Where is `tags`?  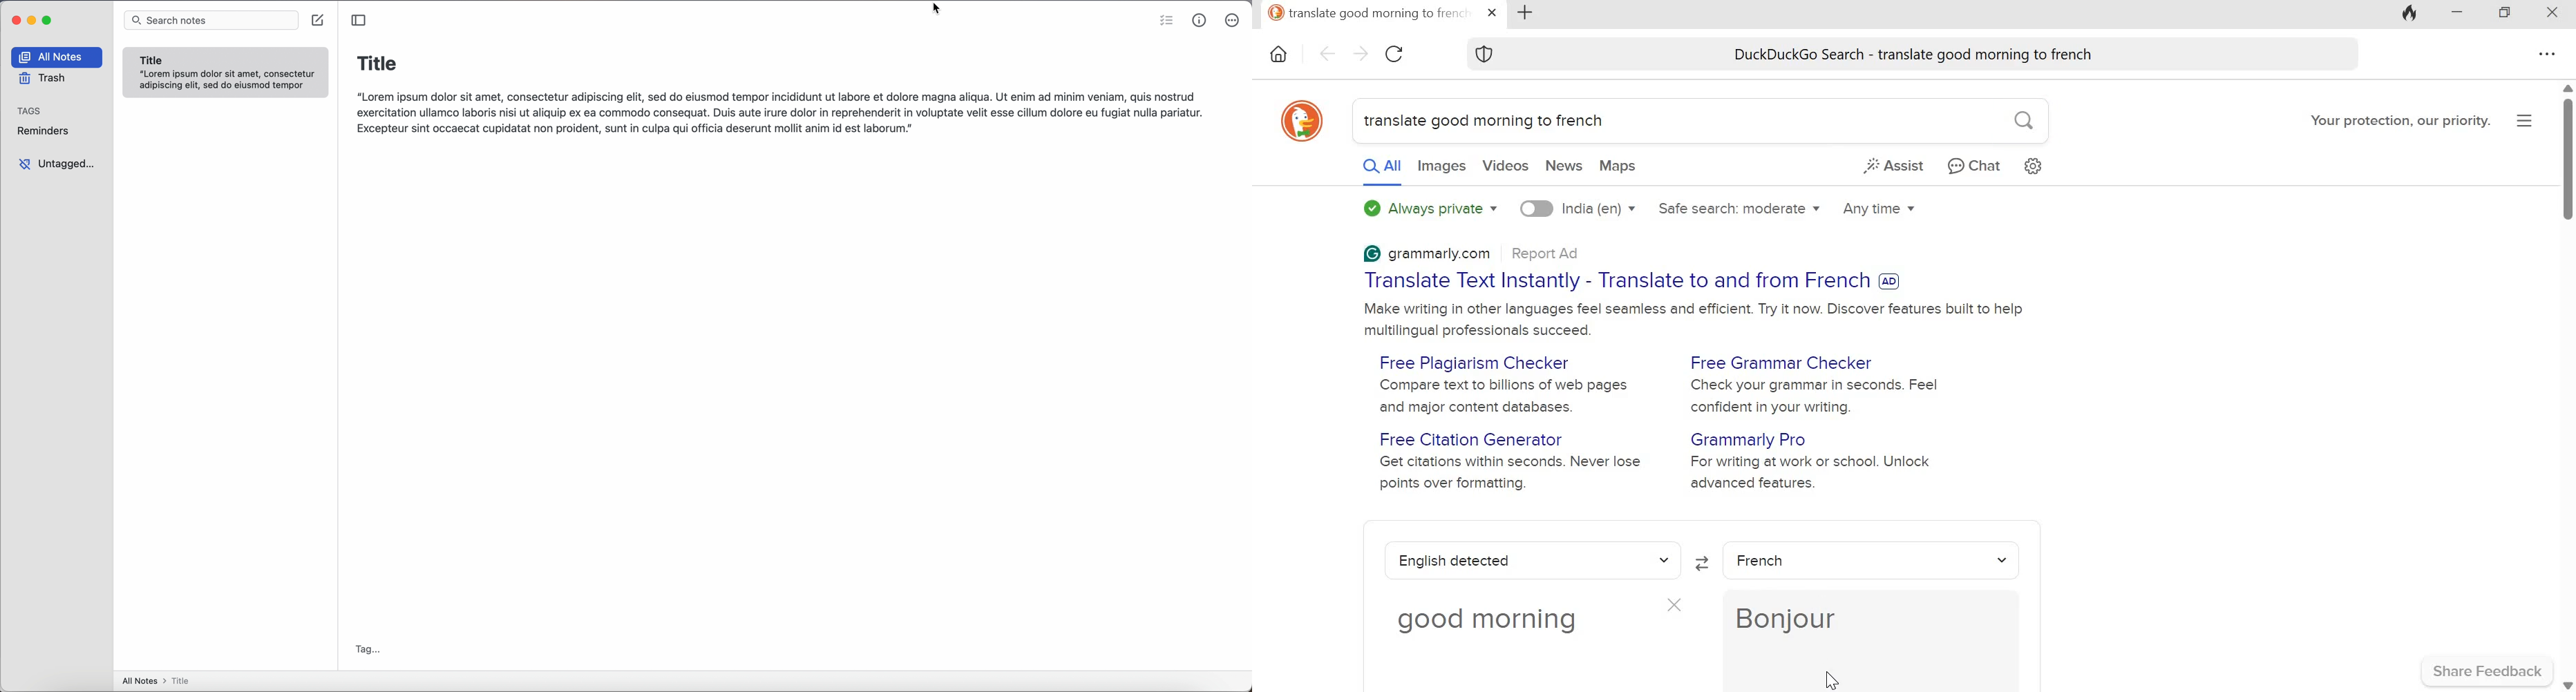
tags is located at coordinates (31, 110).